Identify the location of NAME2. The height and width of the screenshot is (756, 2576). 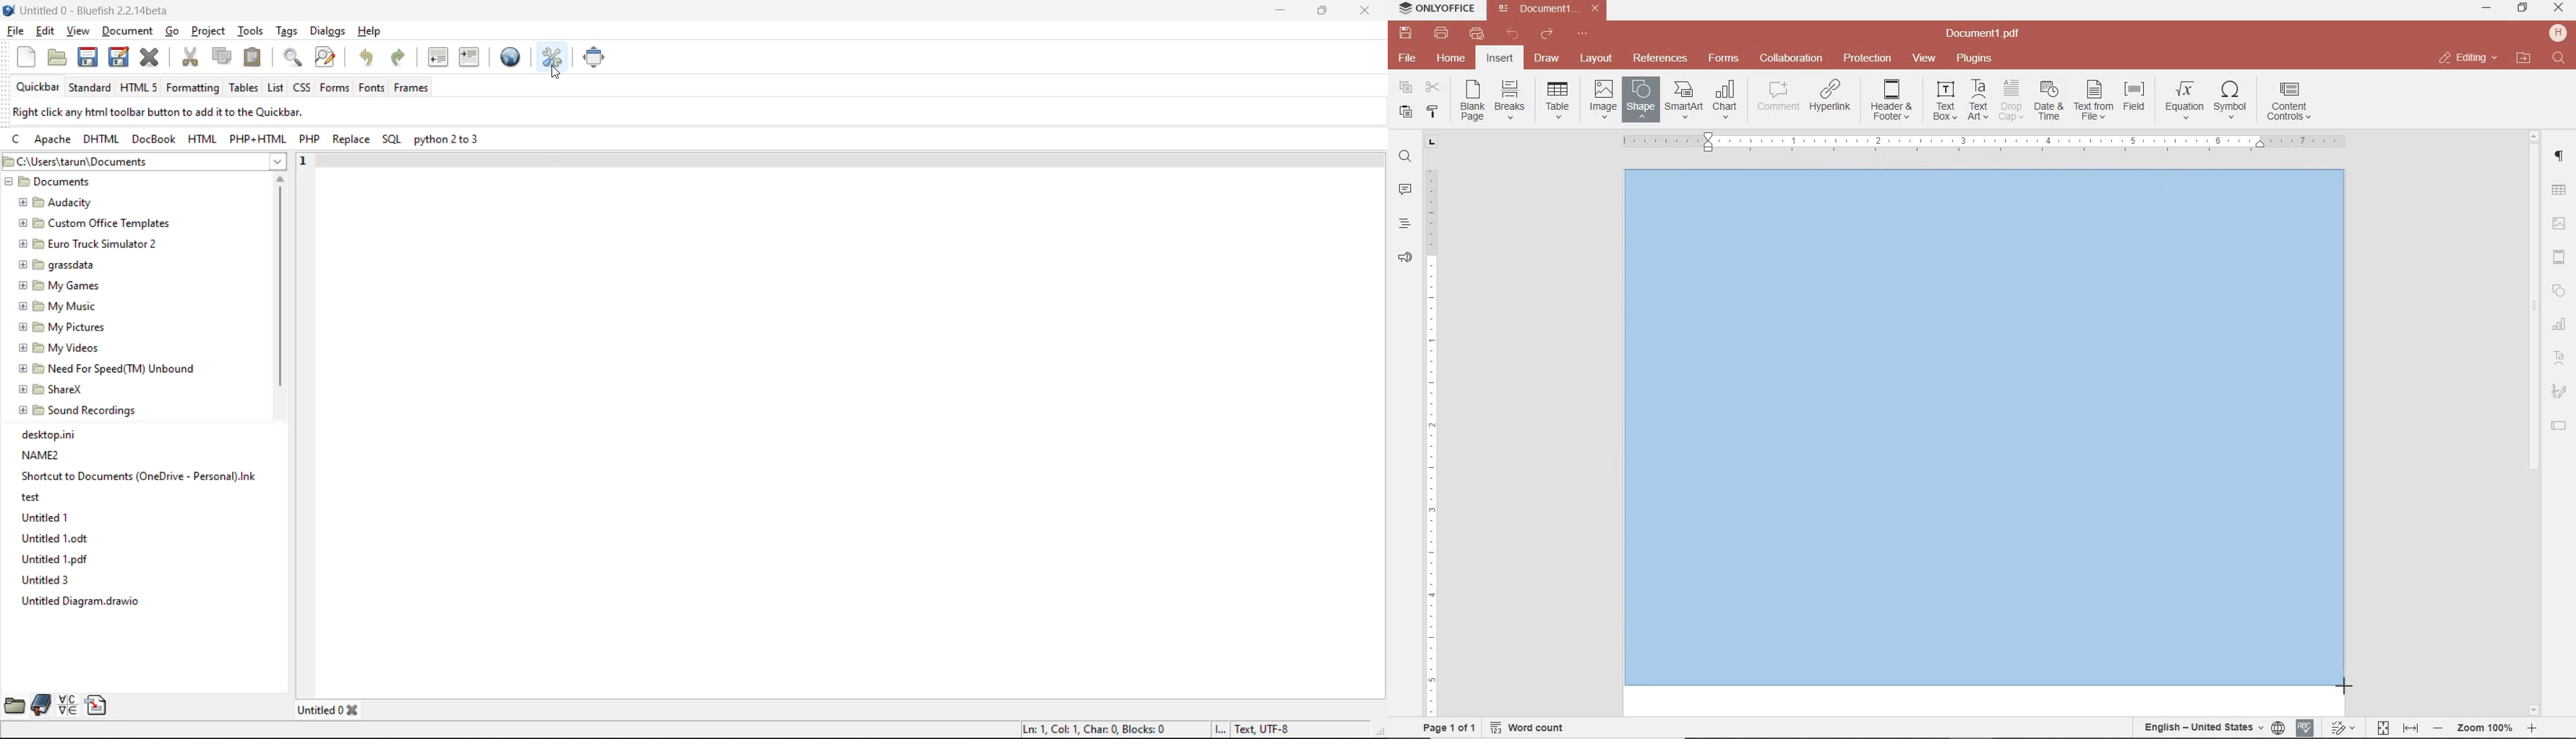
(41, 454).